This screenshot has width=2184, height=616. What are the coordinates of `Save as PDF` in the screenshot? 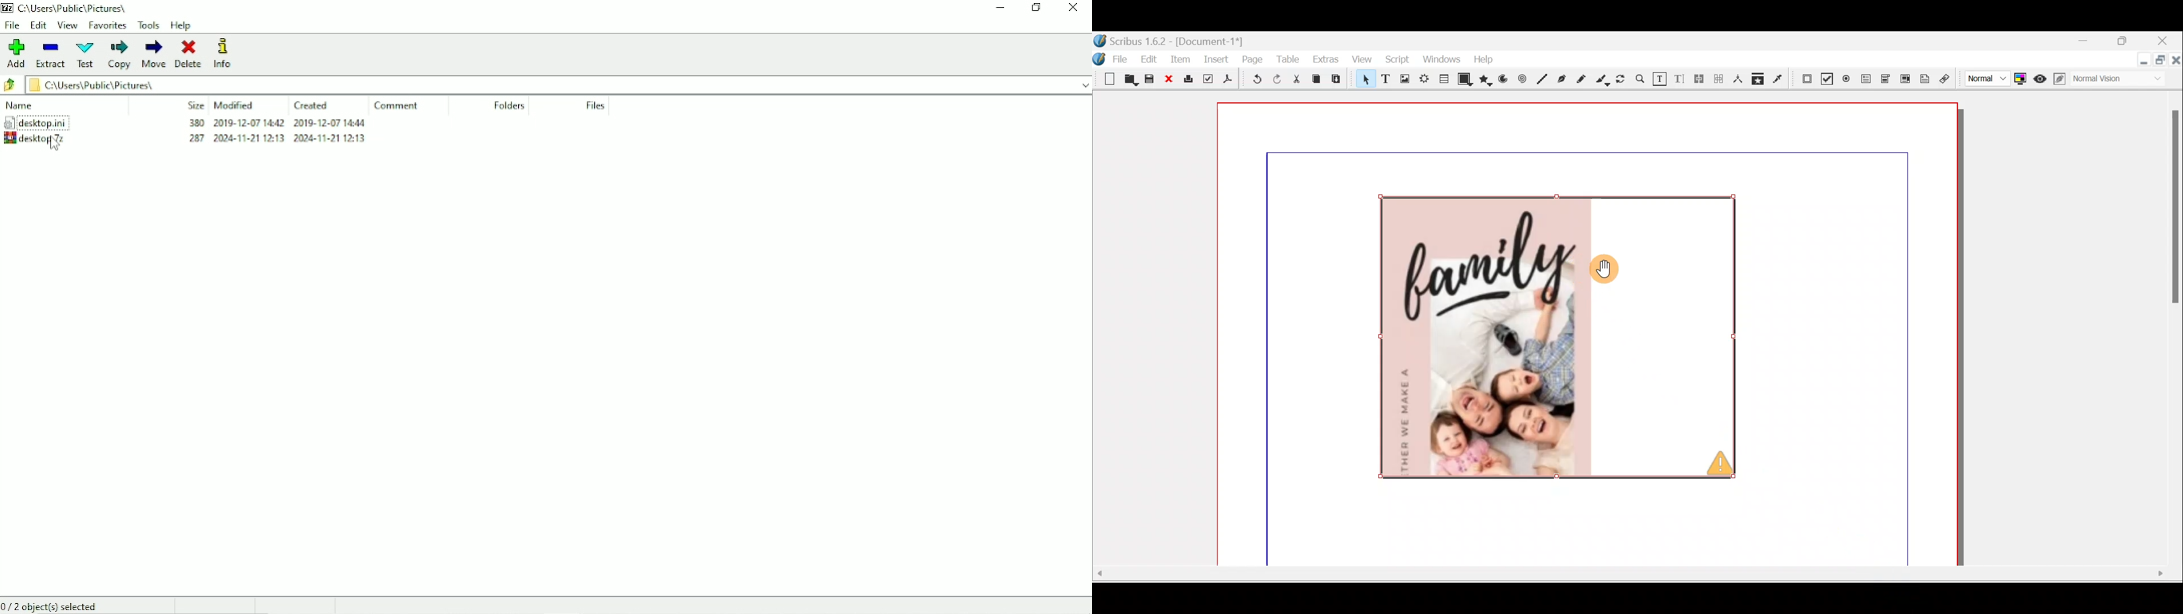 It's located at (1226, 81).